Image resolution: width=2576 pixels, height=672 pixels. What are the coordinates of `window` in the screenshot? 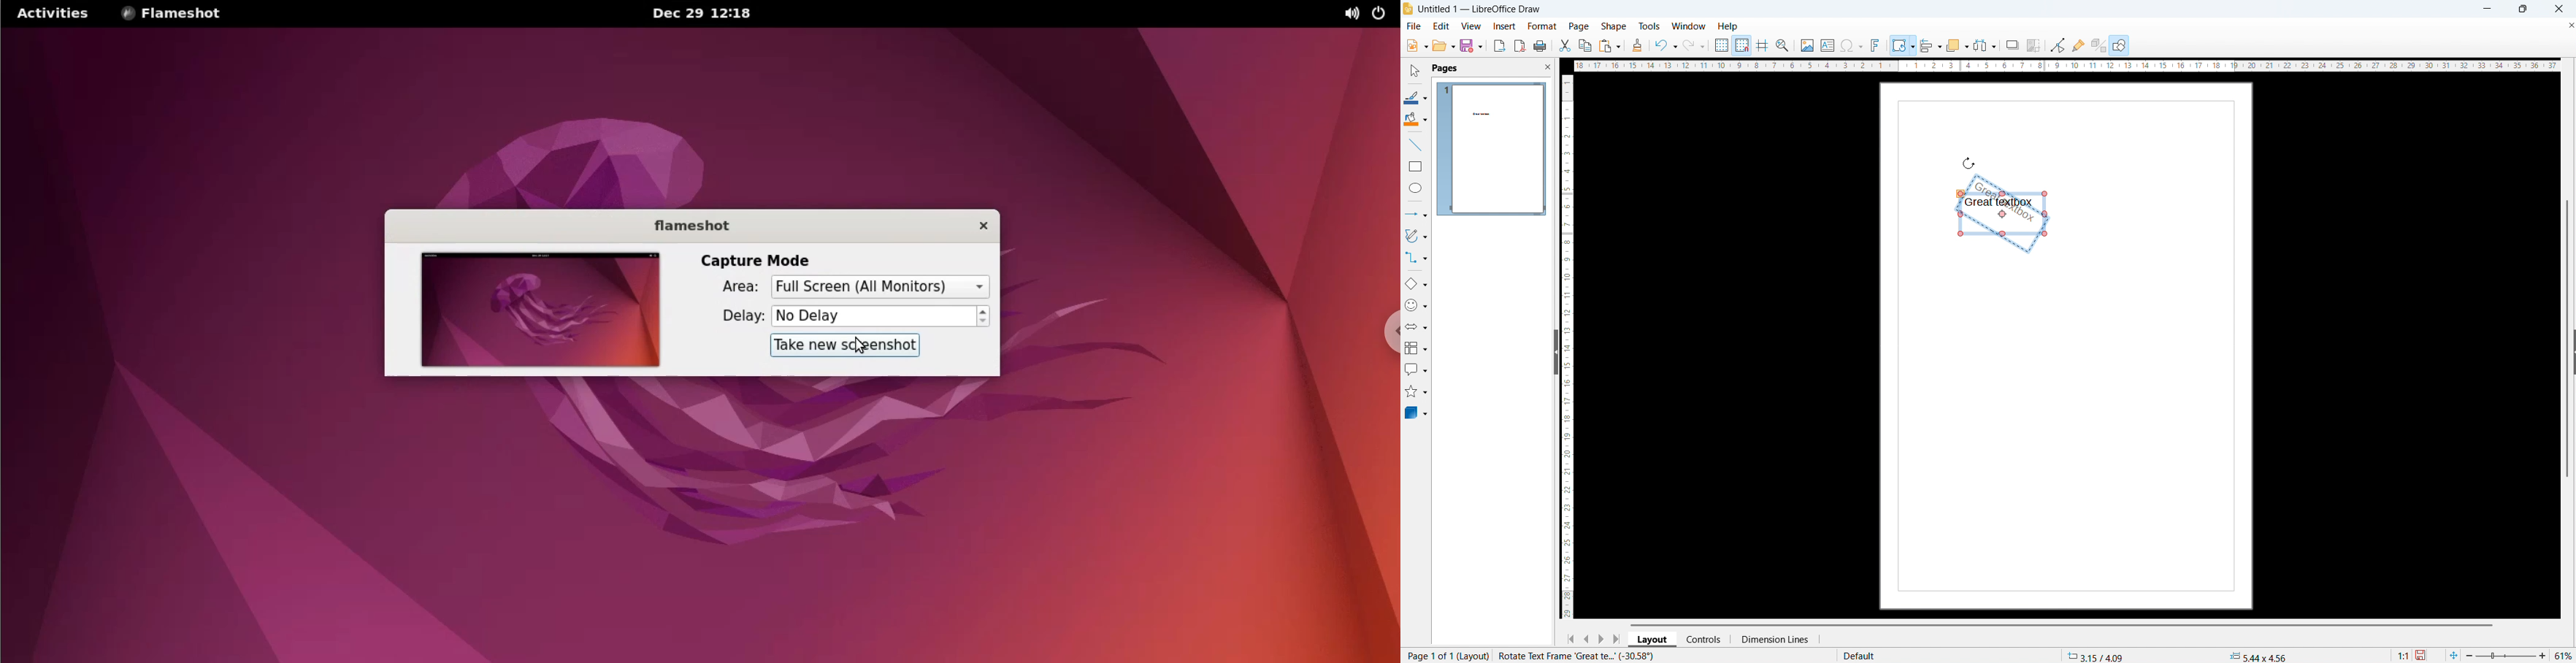 It's located at (1689, 26).